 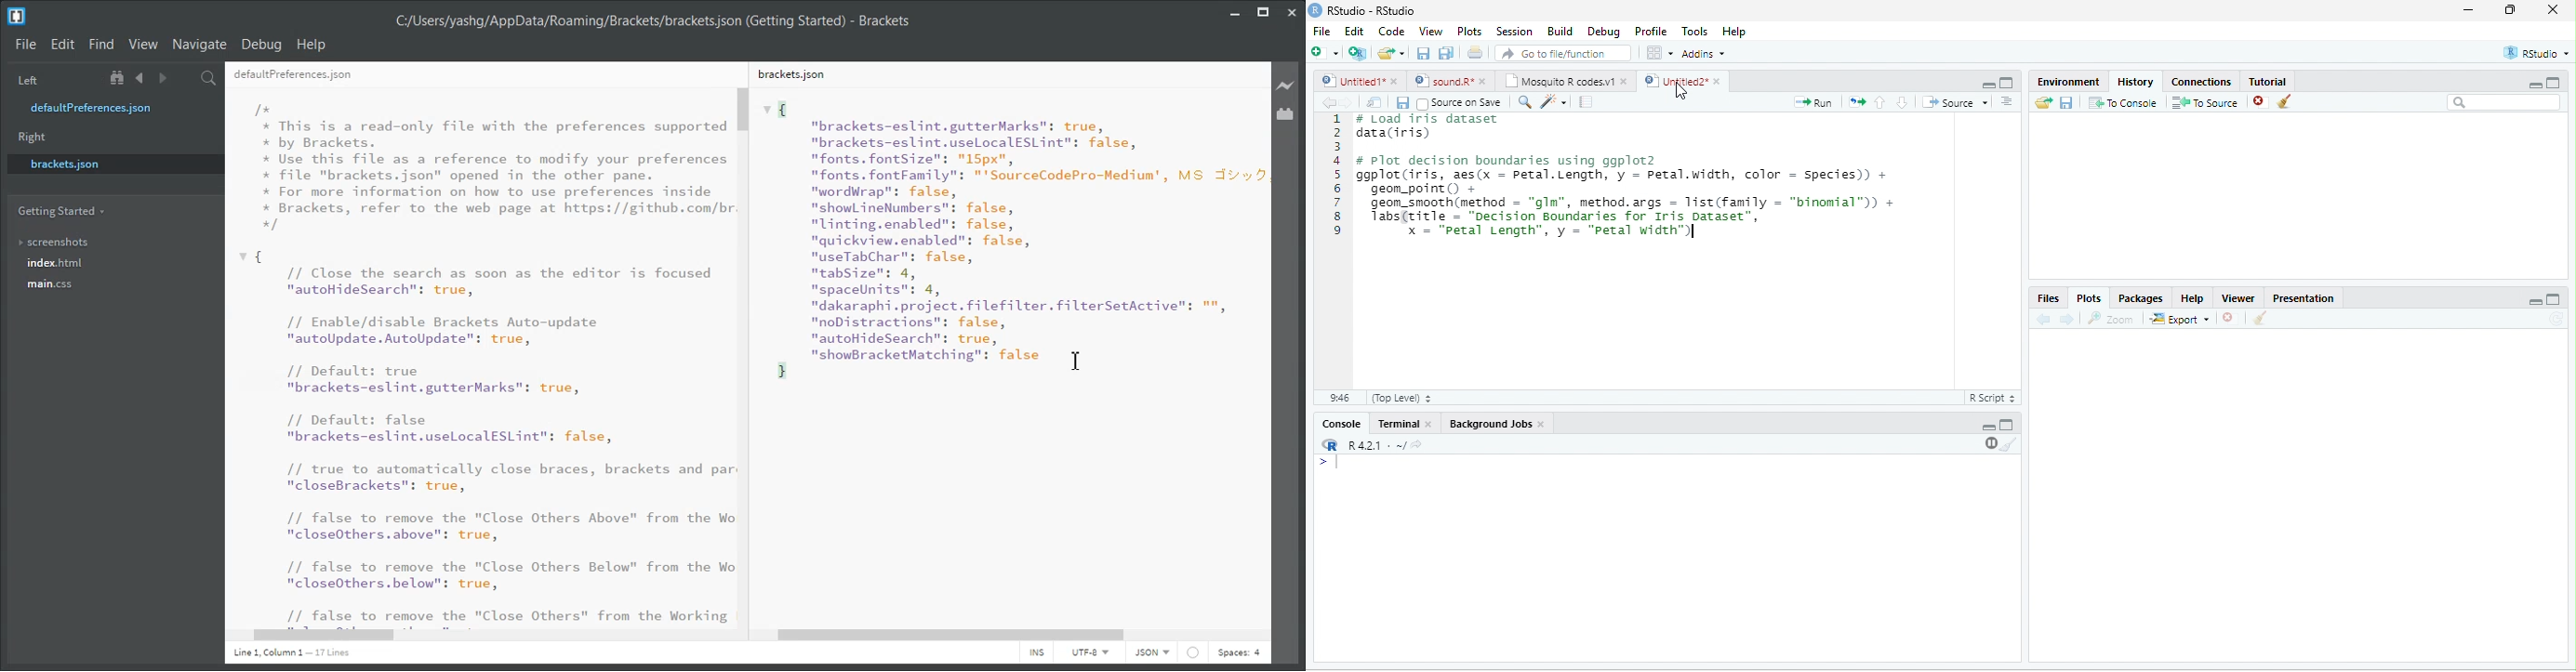 I want to click on save, so click(x=1423, y=53).